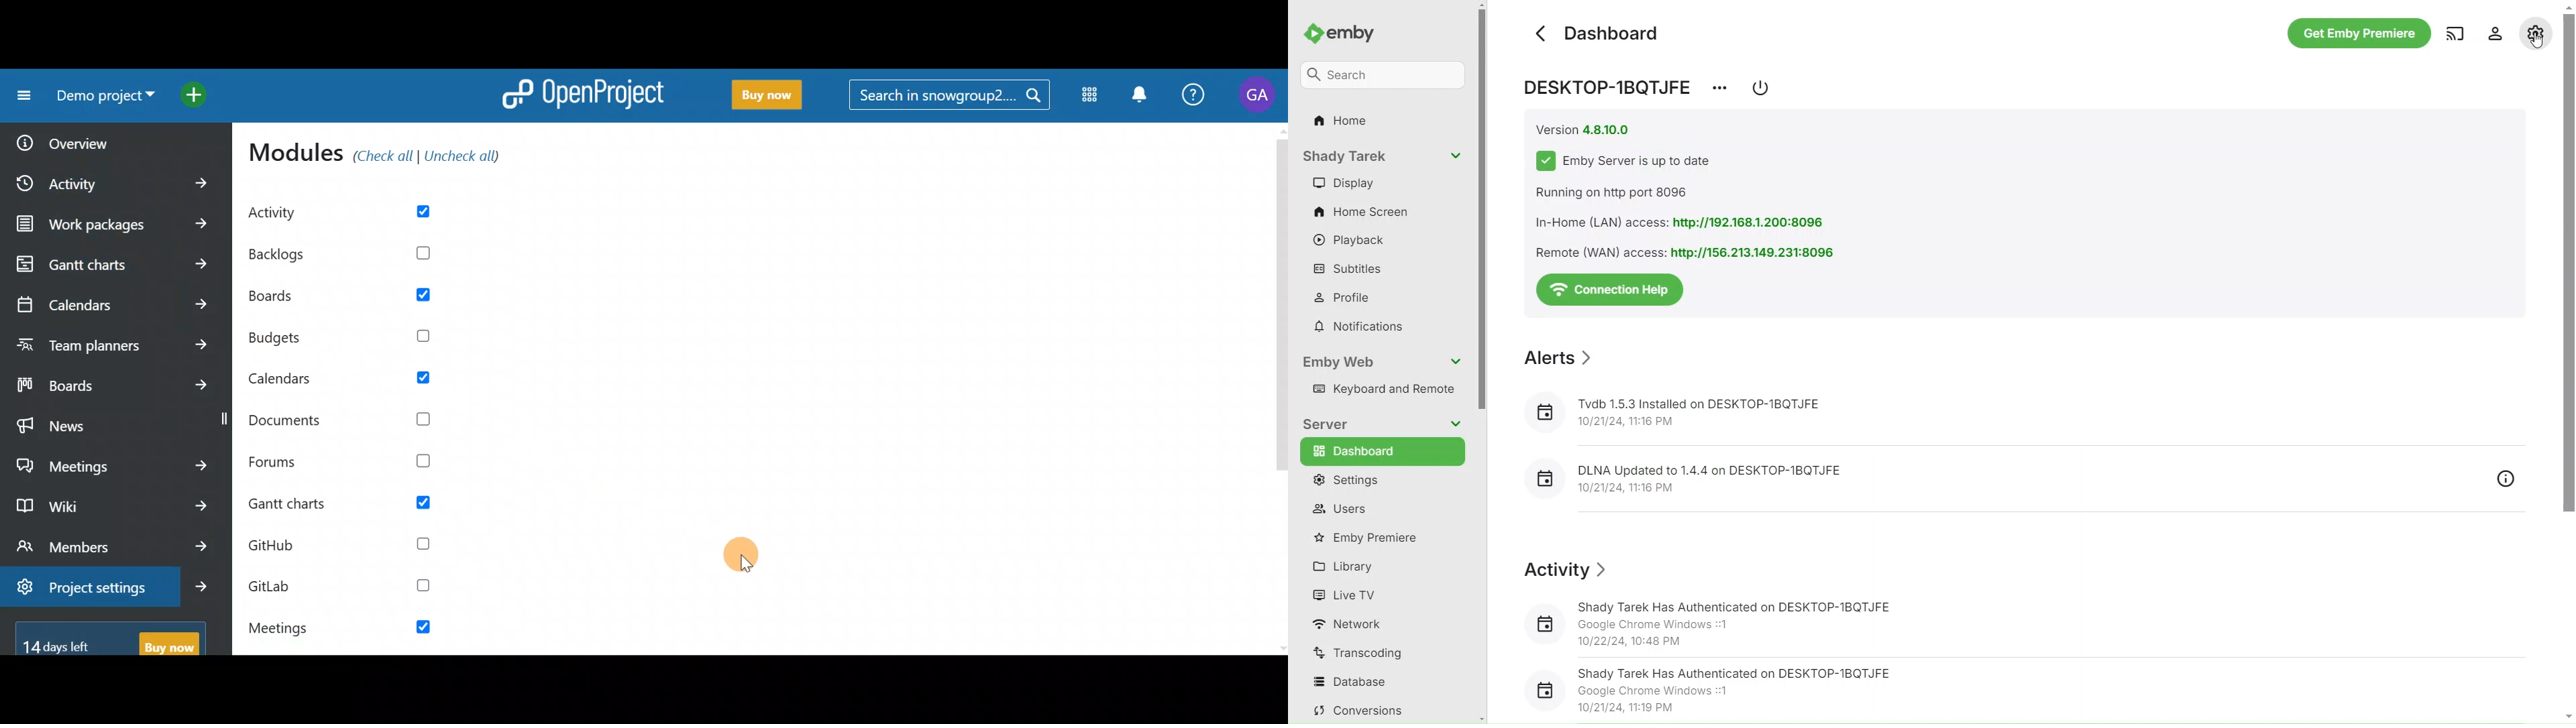 The width and height of the screenshot is (2576, 728). What do you see at coordinates (2534, 32) in the screenshot?
I see `settings` at bounding box center [2534, 32].